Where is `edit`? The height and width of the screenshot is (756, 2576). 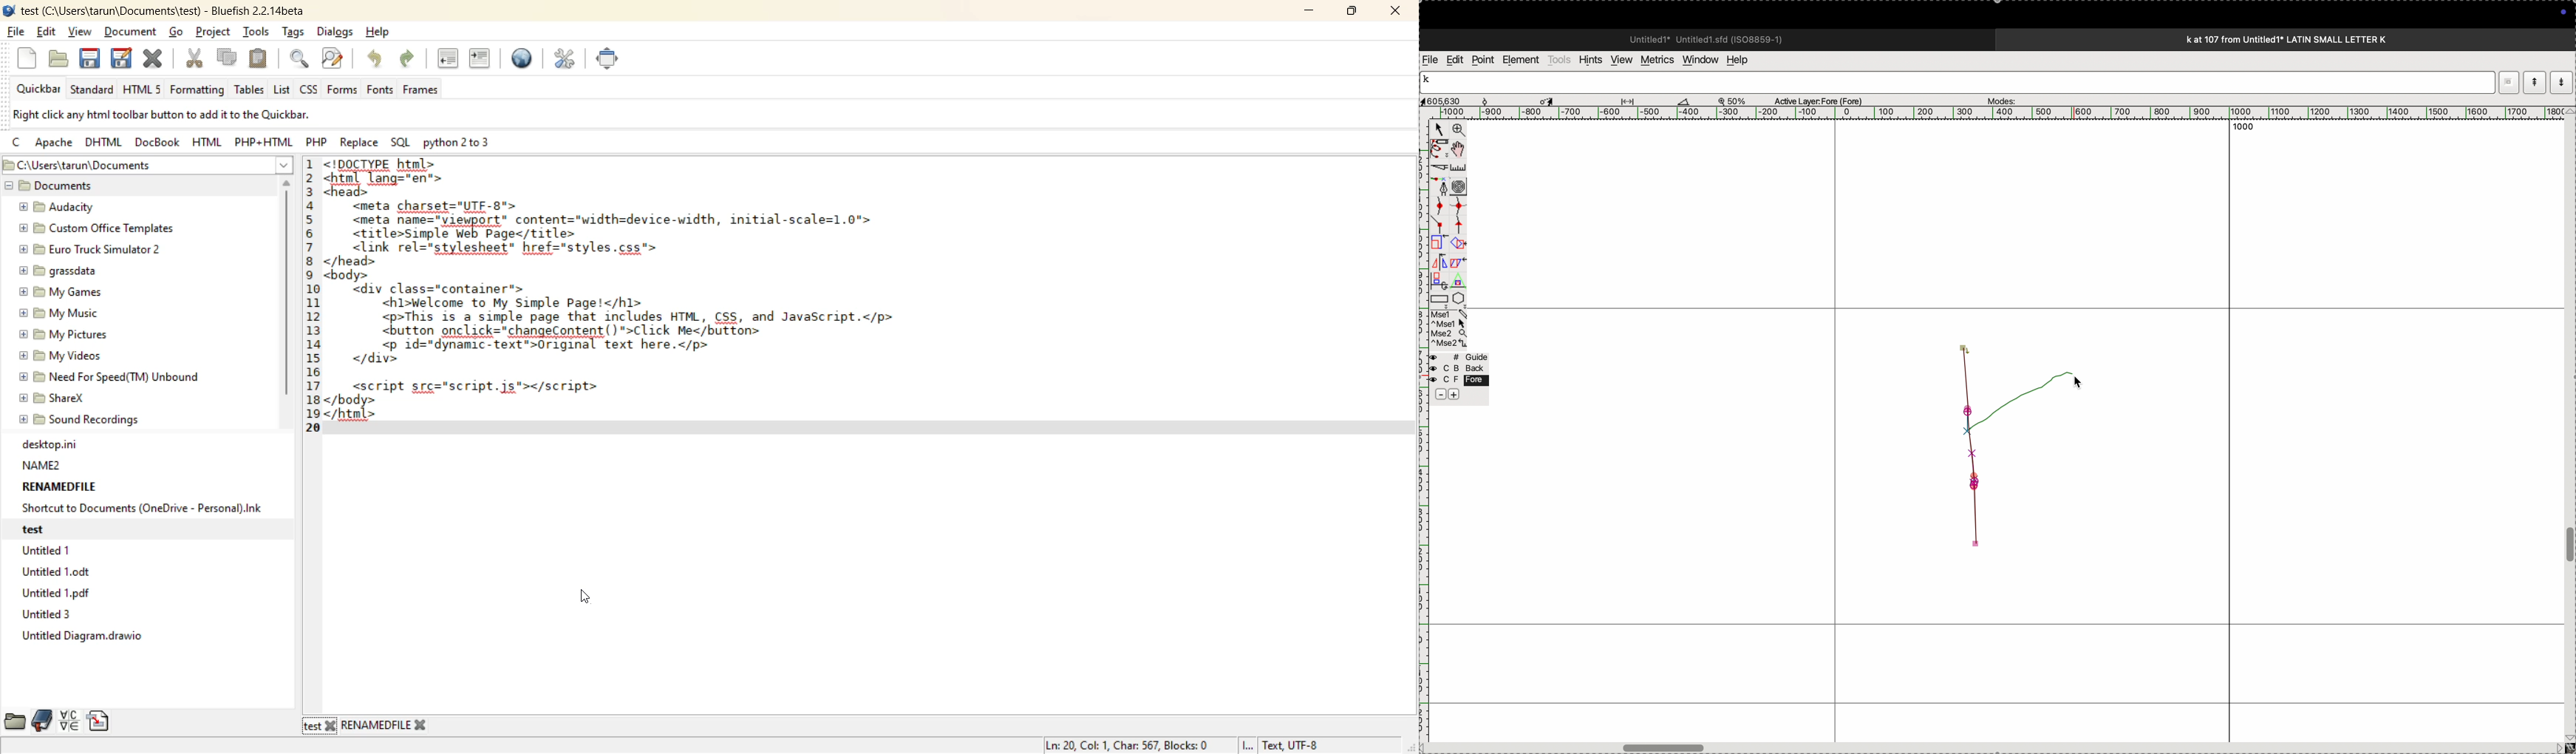
edit is located at coordinates (48, 33).